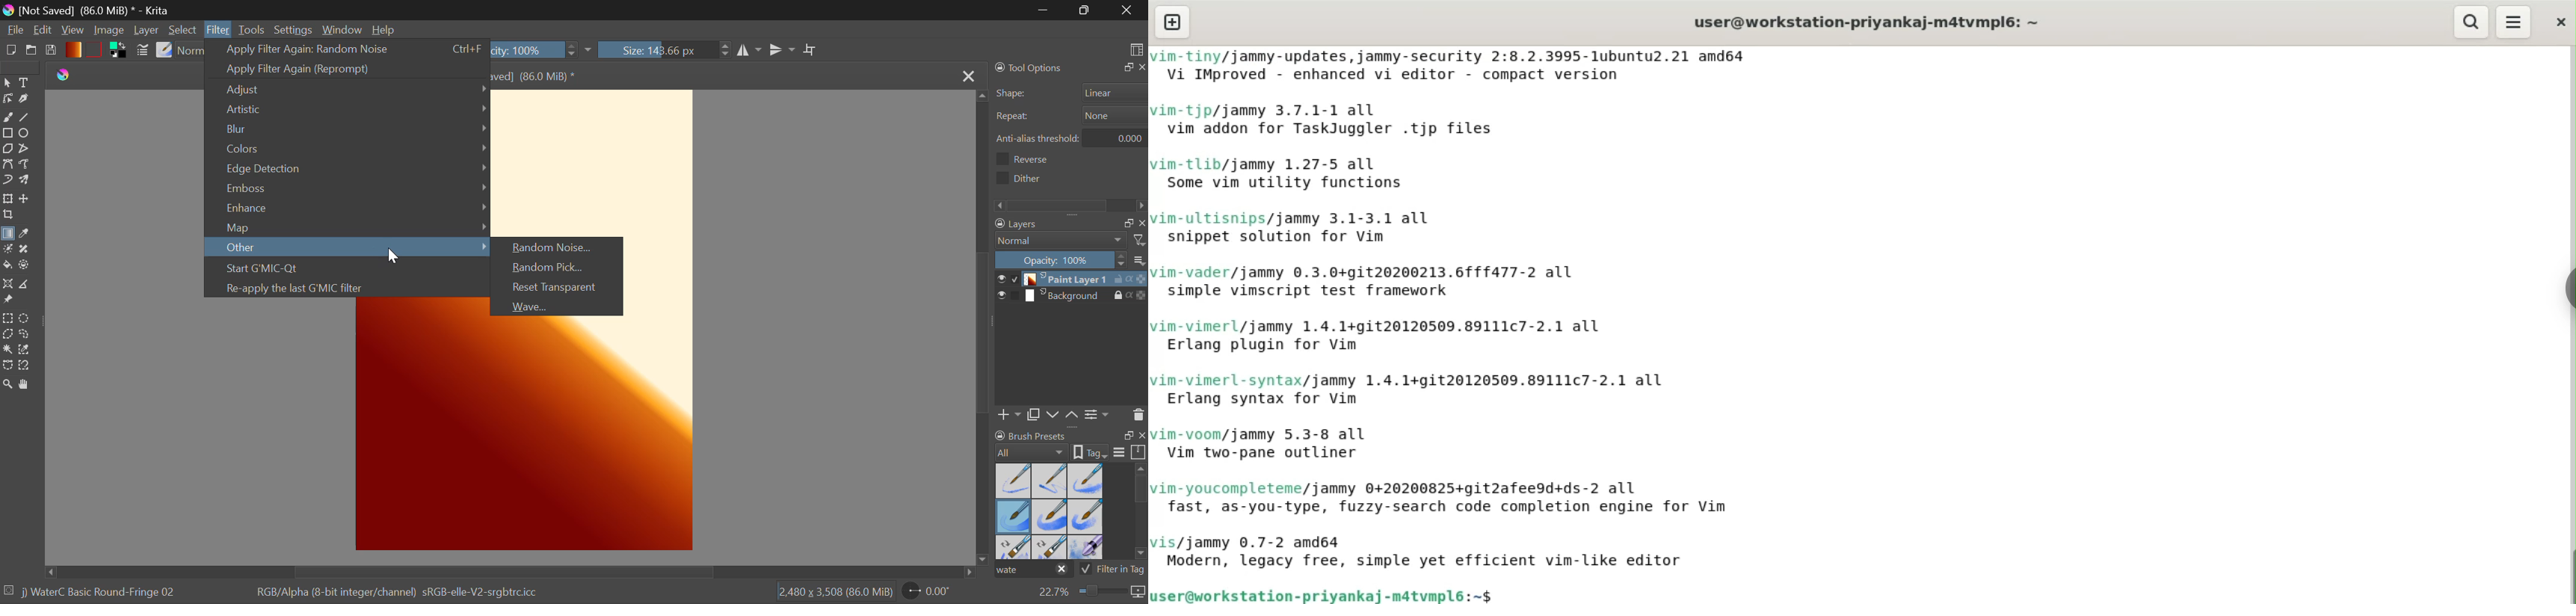 The image size is (2576, 616). I want to click on tag, so click(1092, 452).